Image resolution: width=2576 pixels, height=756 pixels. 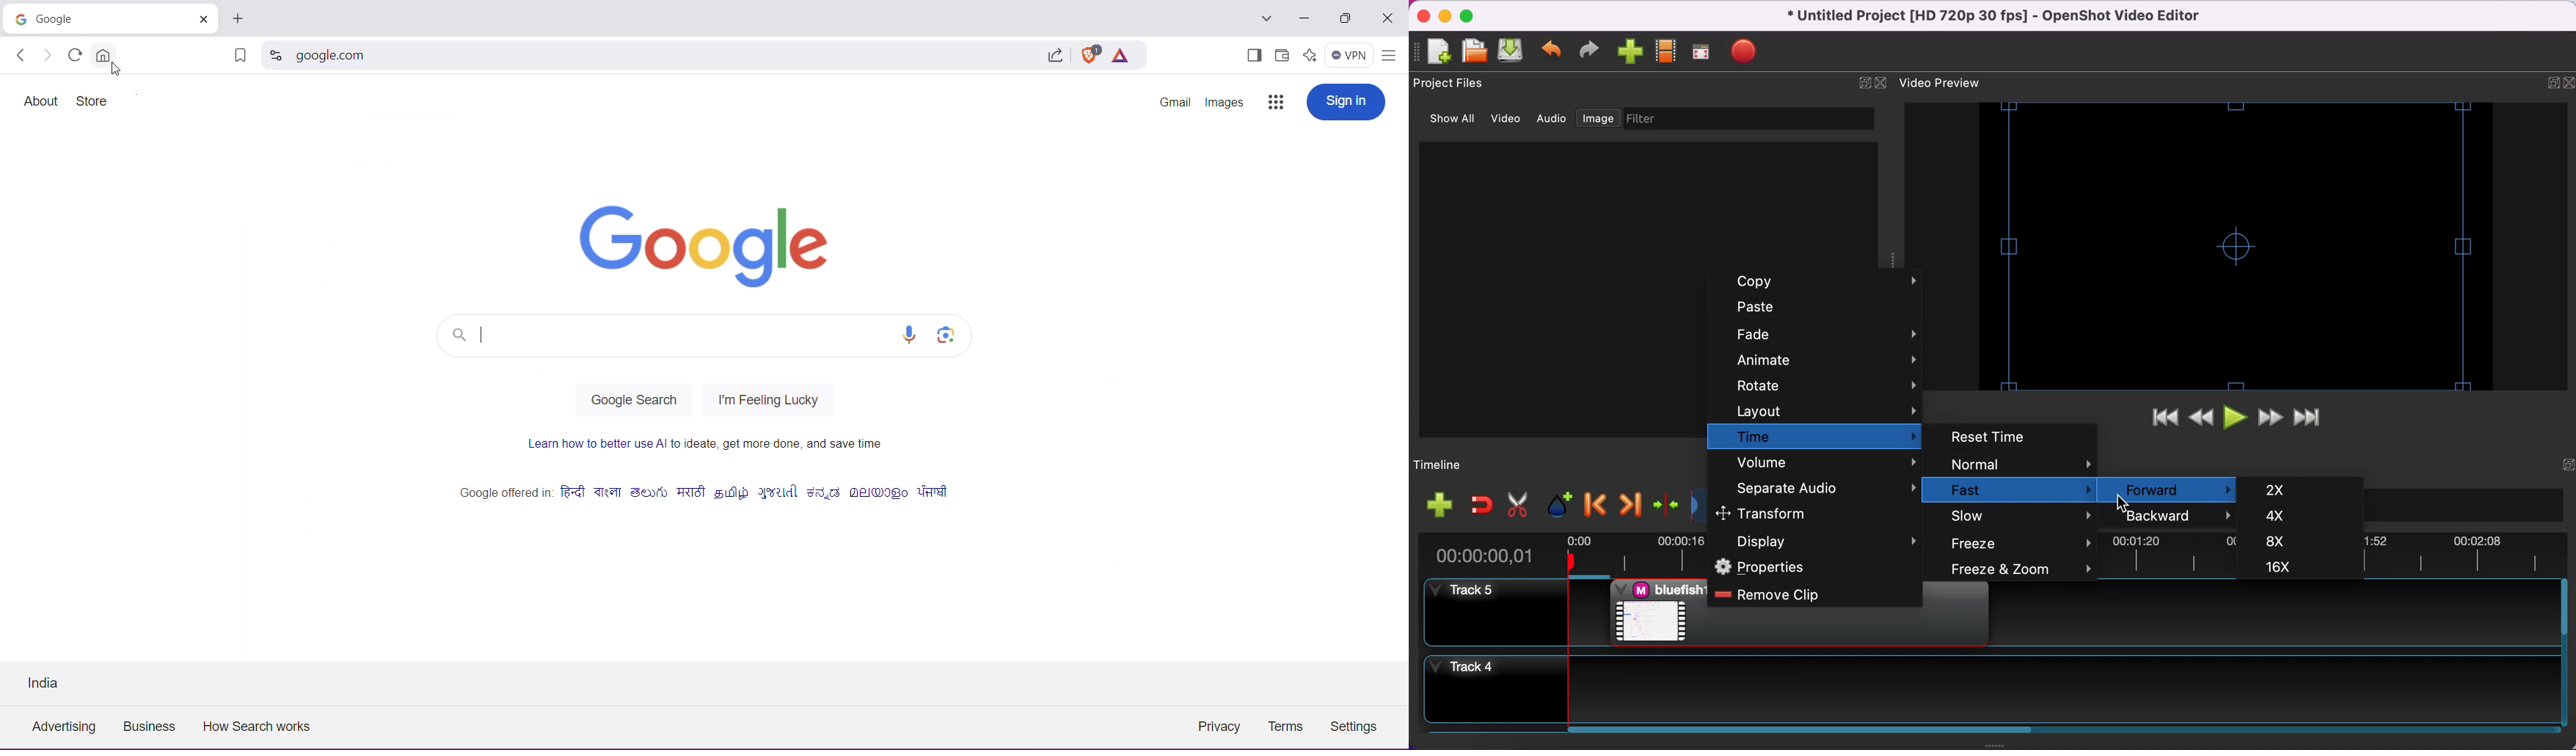 I want to click on animate, so click(x=1825, y=362).